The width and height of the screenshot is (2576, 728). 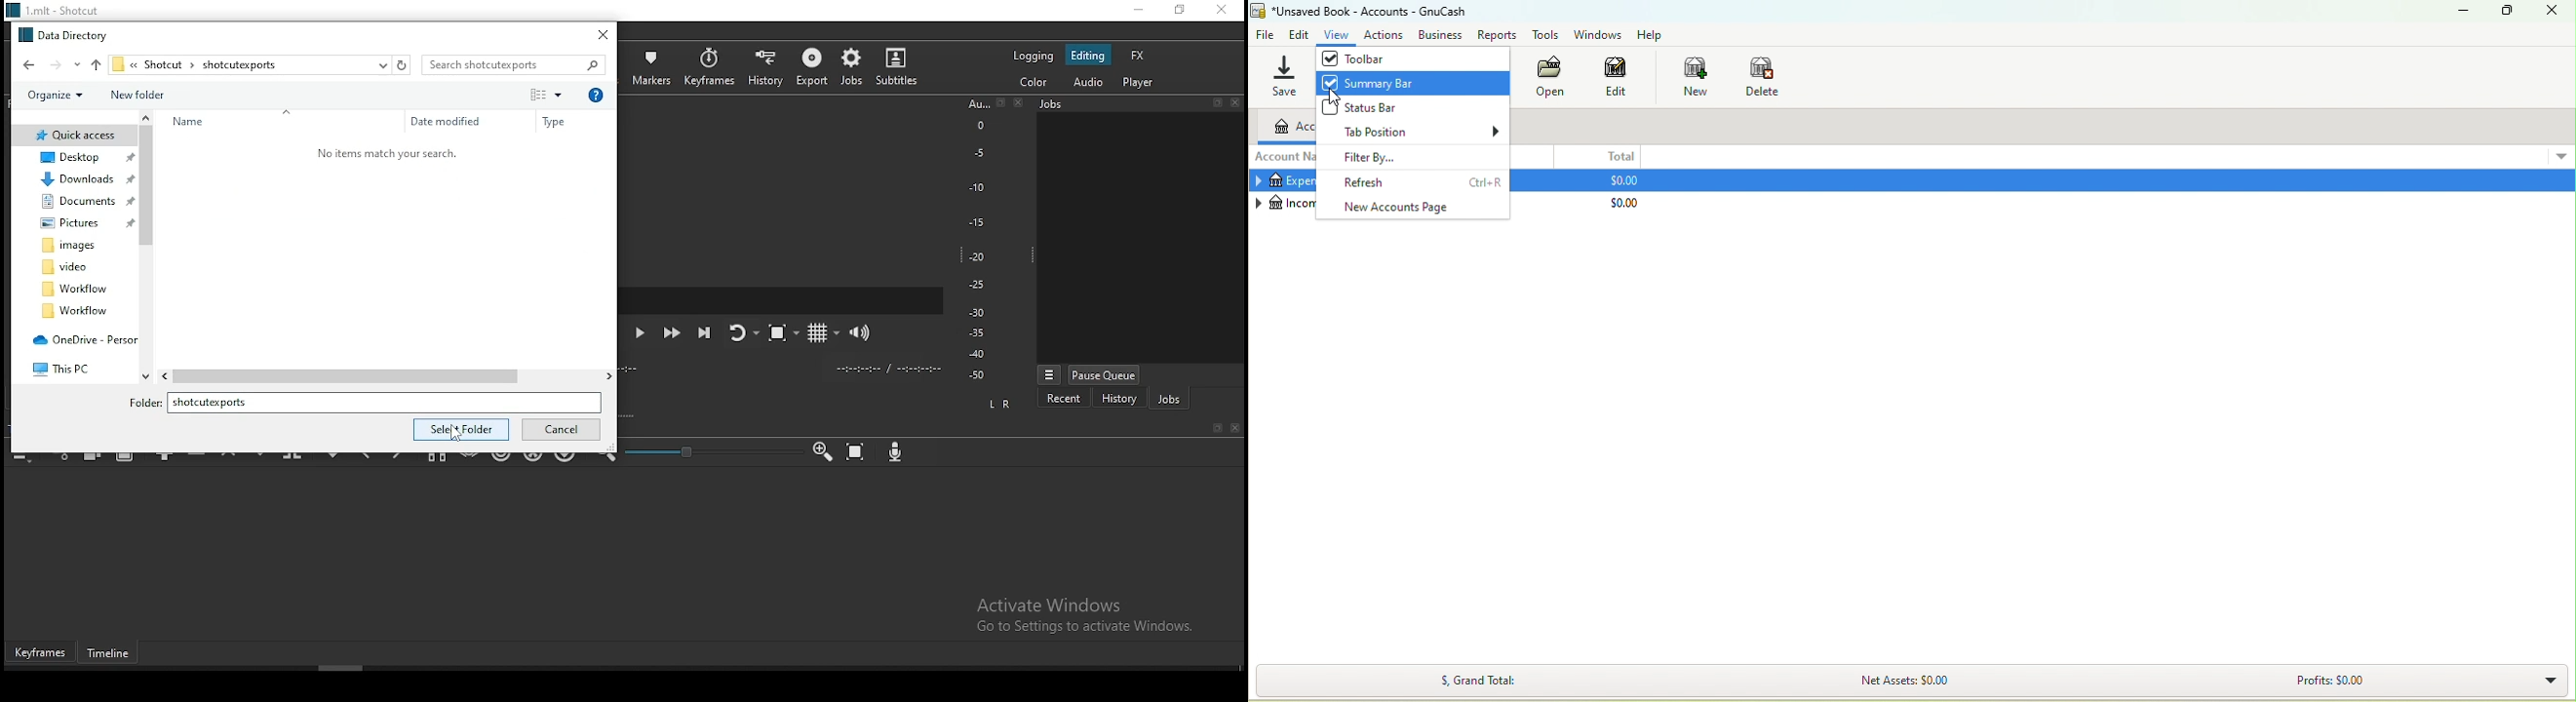 I want to click on select folder, so click(x=461, y=429).